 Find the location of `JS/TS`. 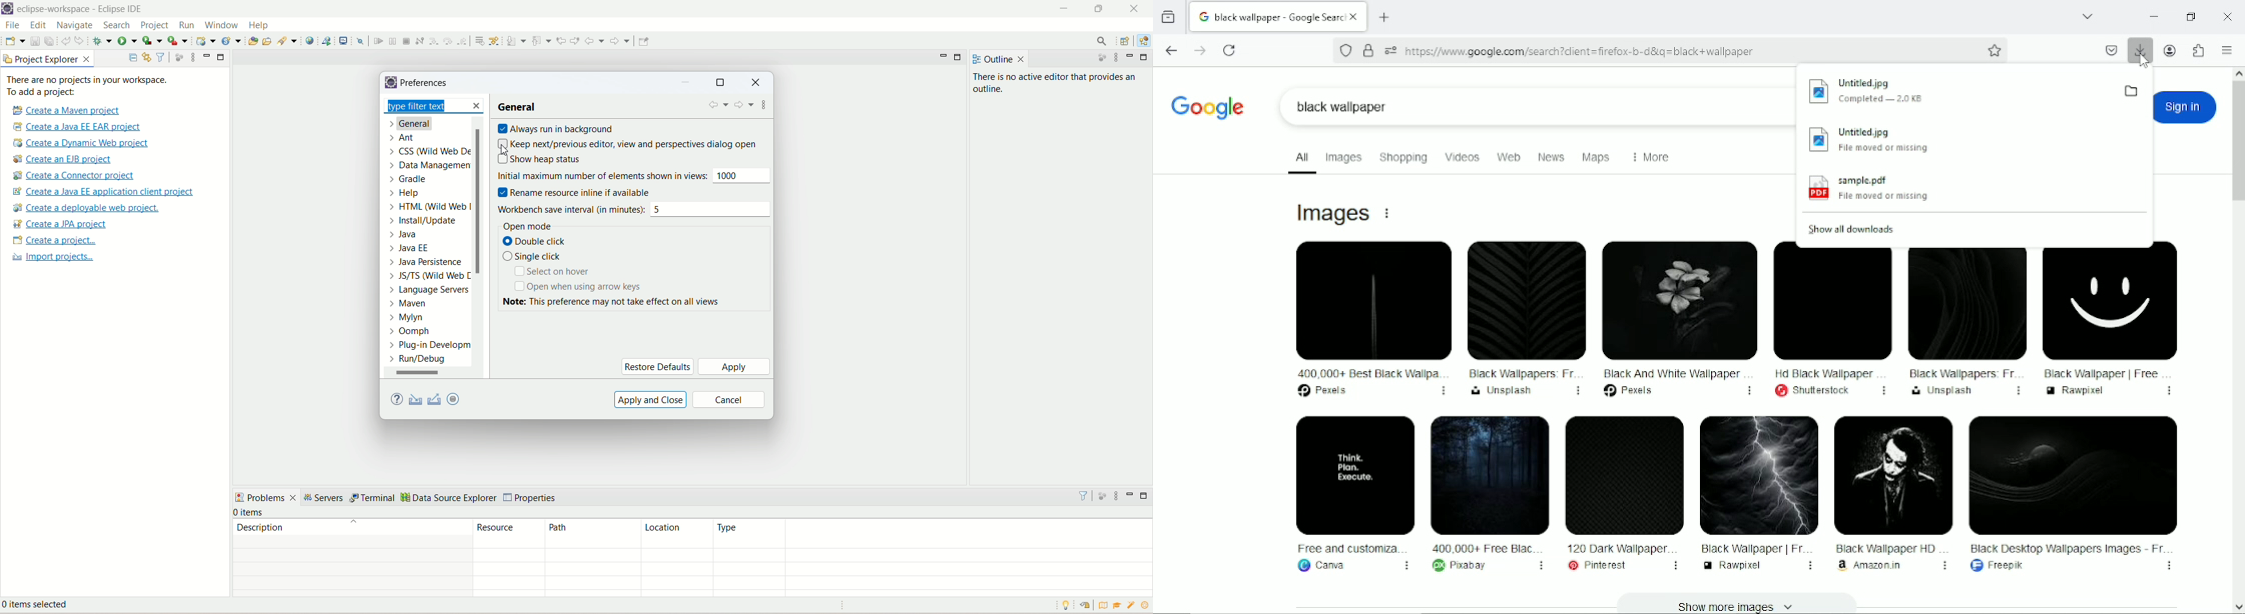

JS/TS is located at coordinates (426, 278).